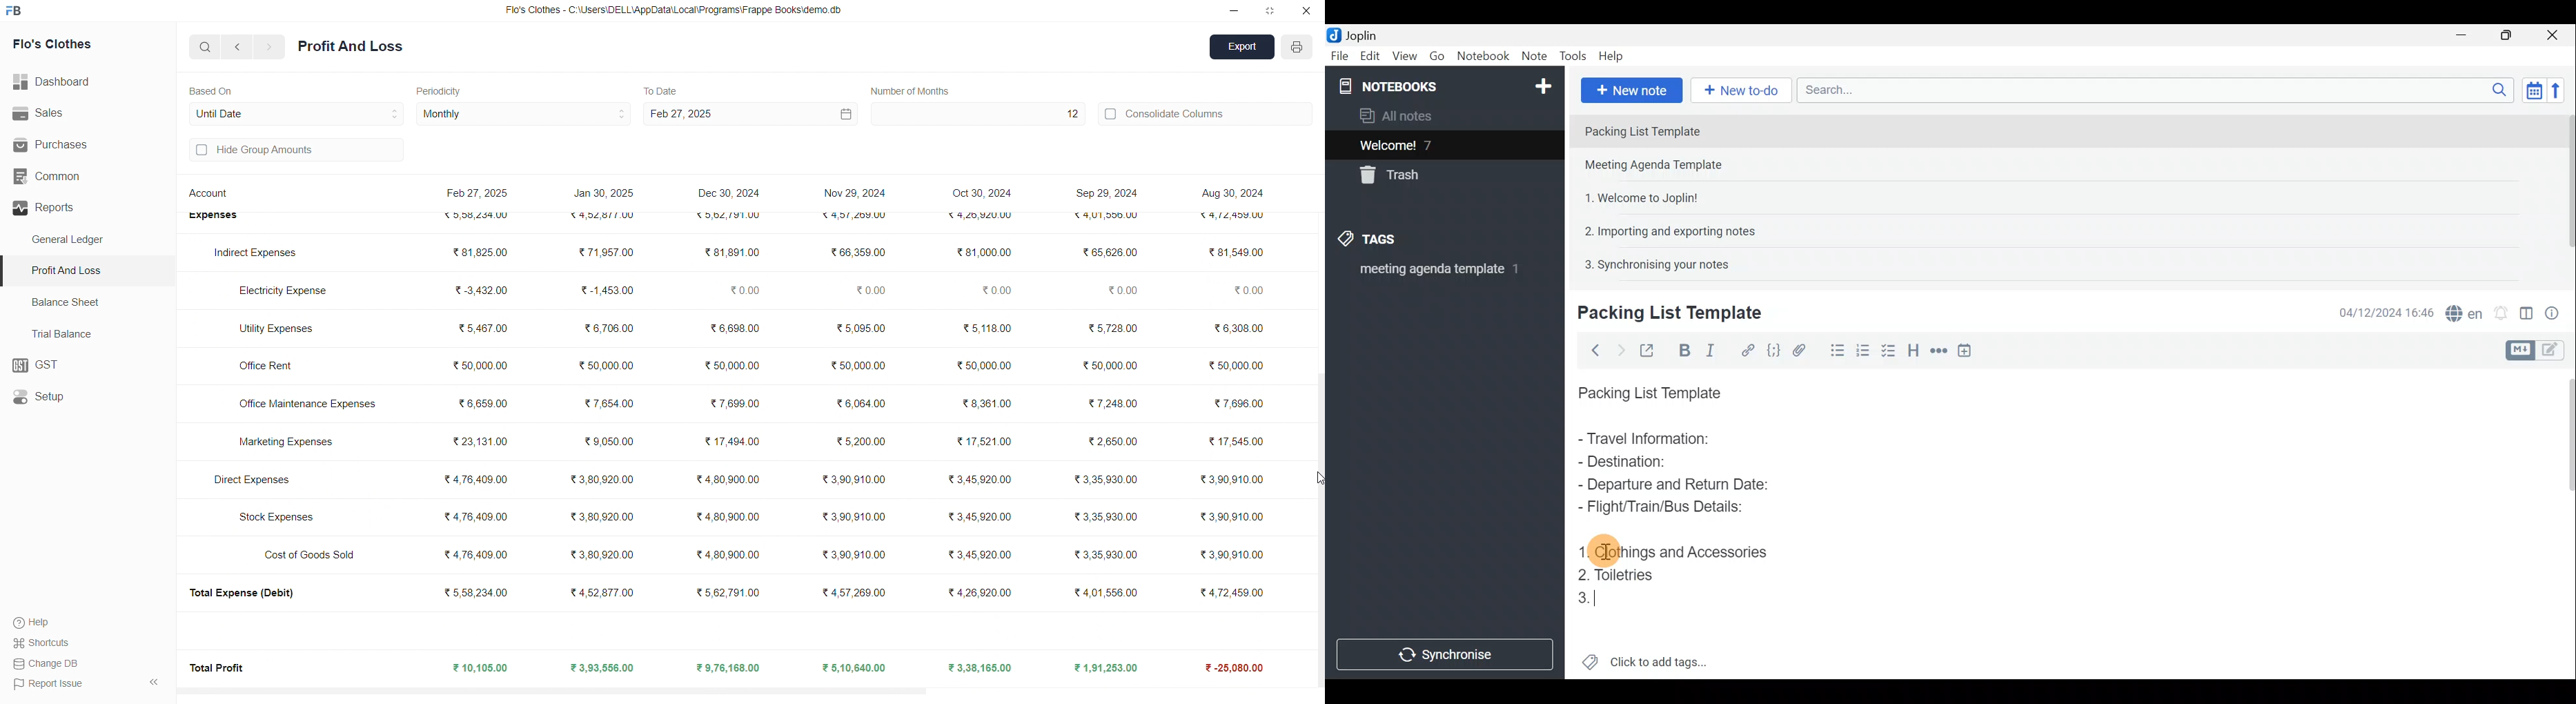  Describe the element at coordinates (294, 151) in the screenshot. I see `Hide Group Amounts` at that location.